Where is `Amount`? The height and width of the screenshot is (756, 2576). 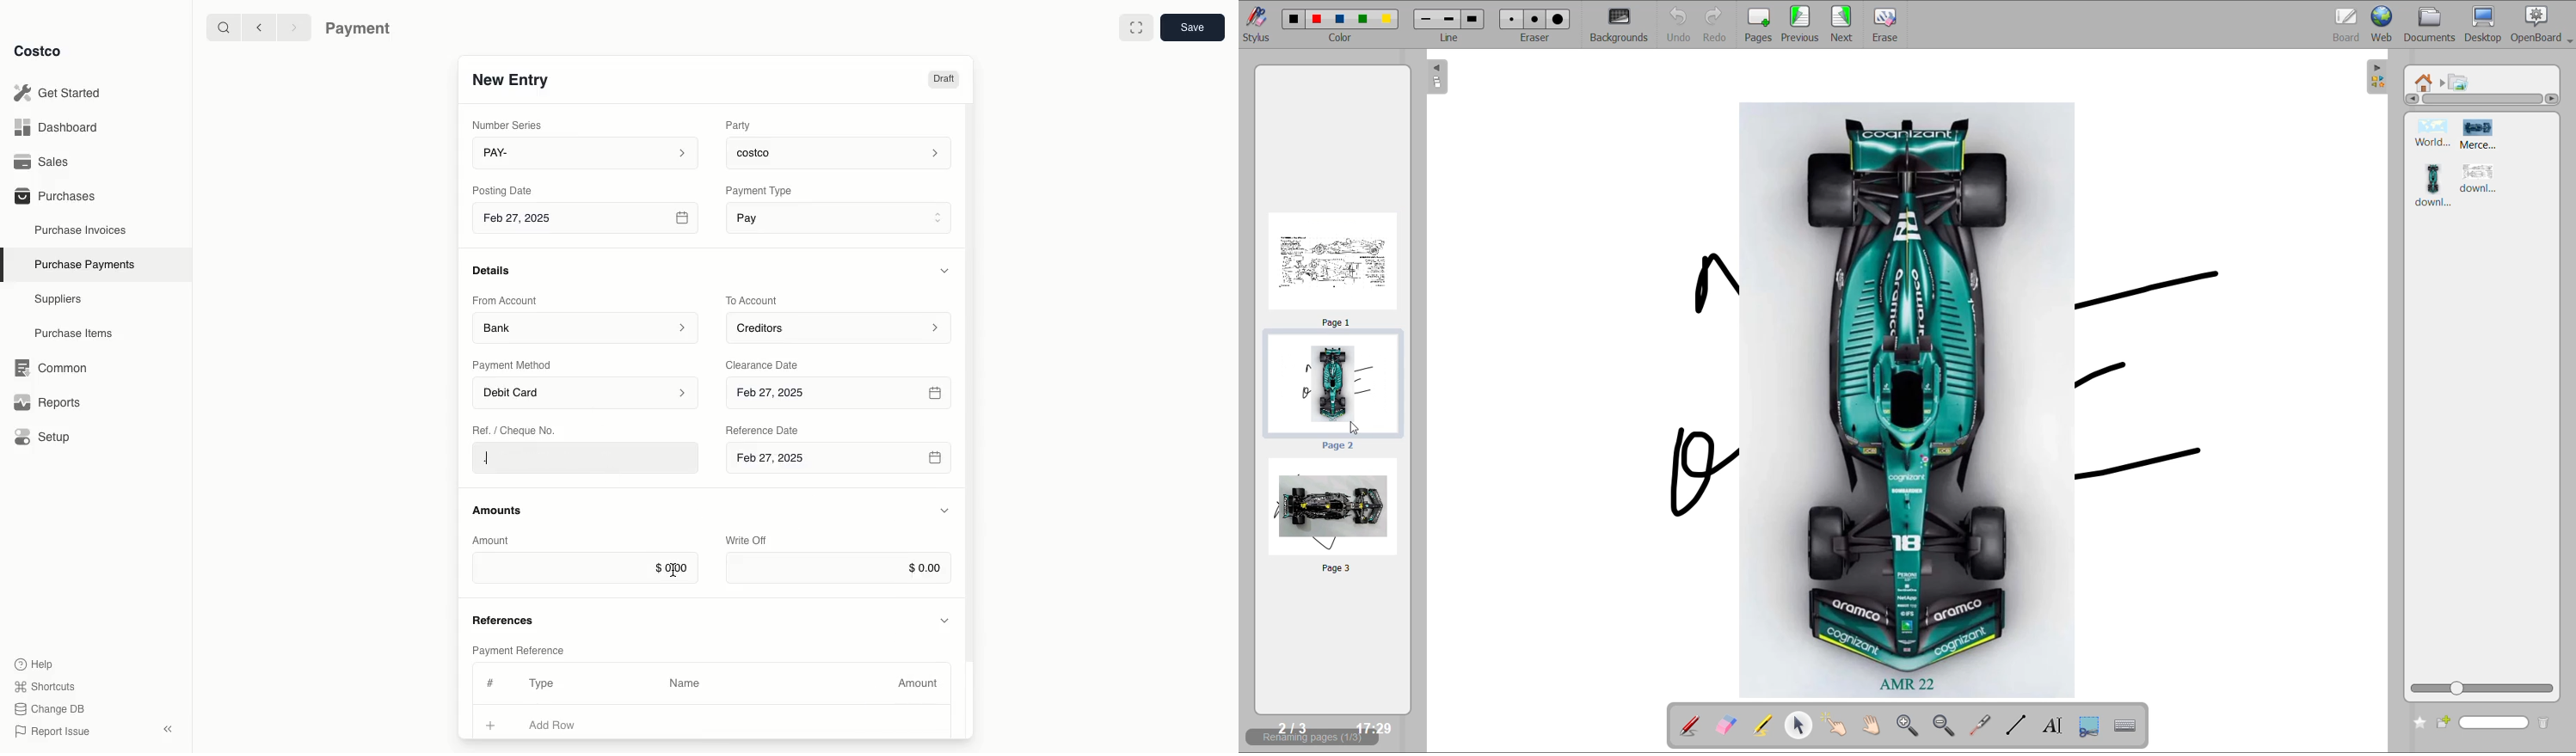
Amount is located at coordinates (494, 540).